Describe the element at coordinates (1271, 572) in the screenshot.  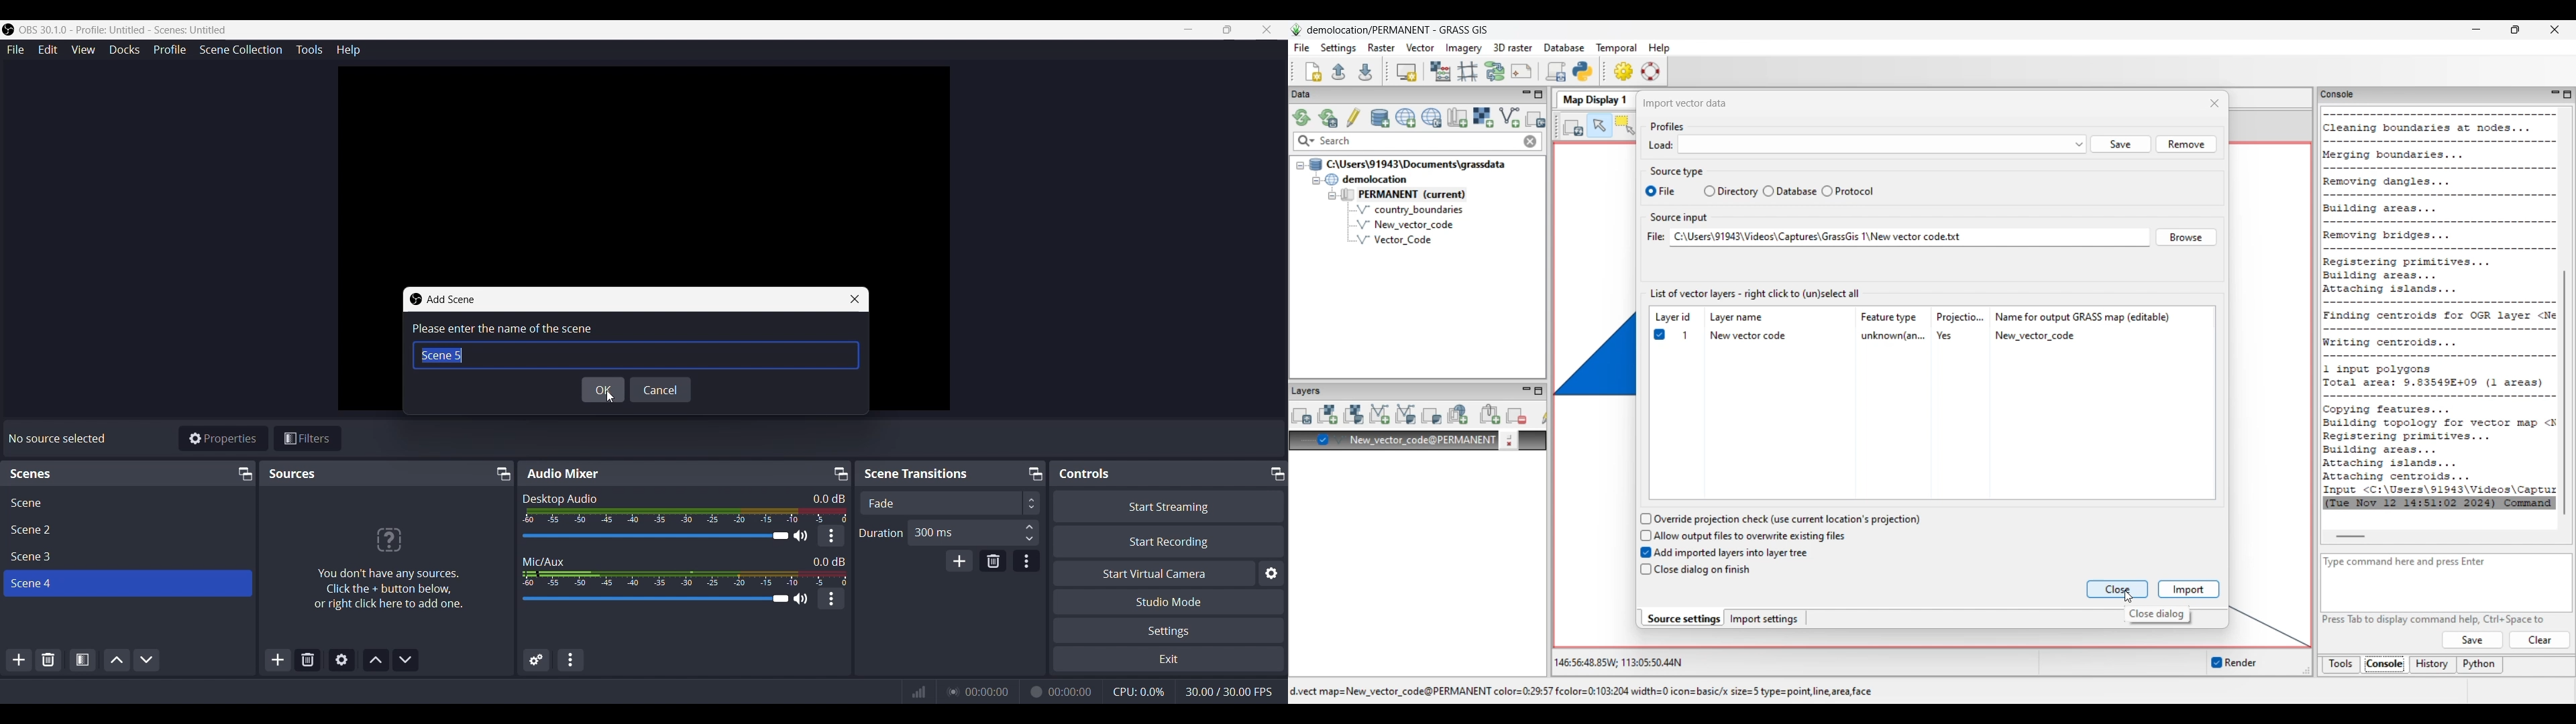
I see `Virtual Camera Settings` at that location.